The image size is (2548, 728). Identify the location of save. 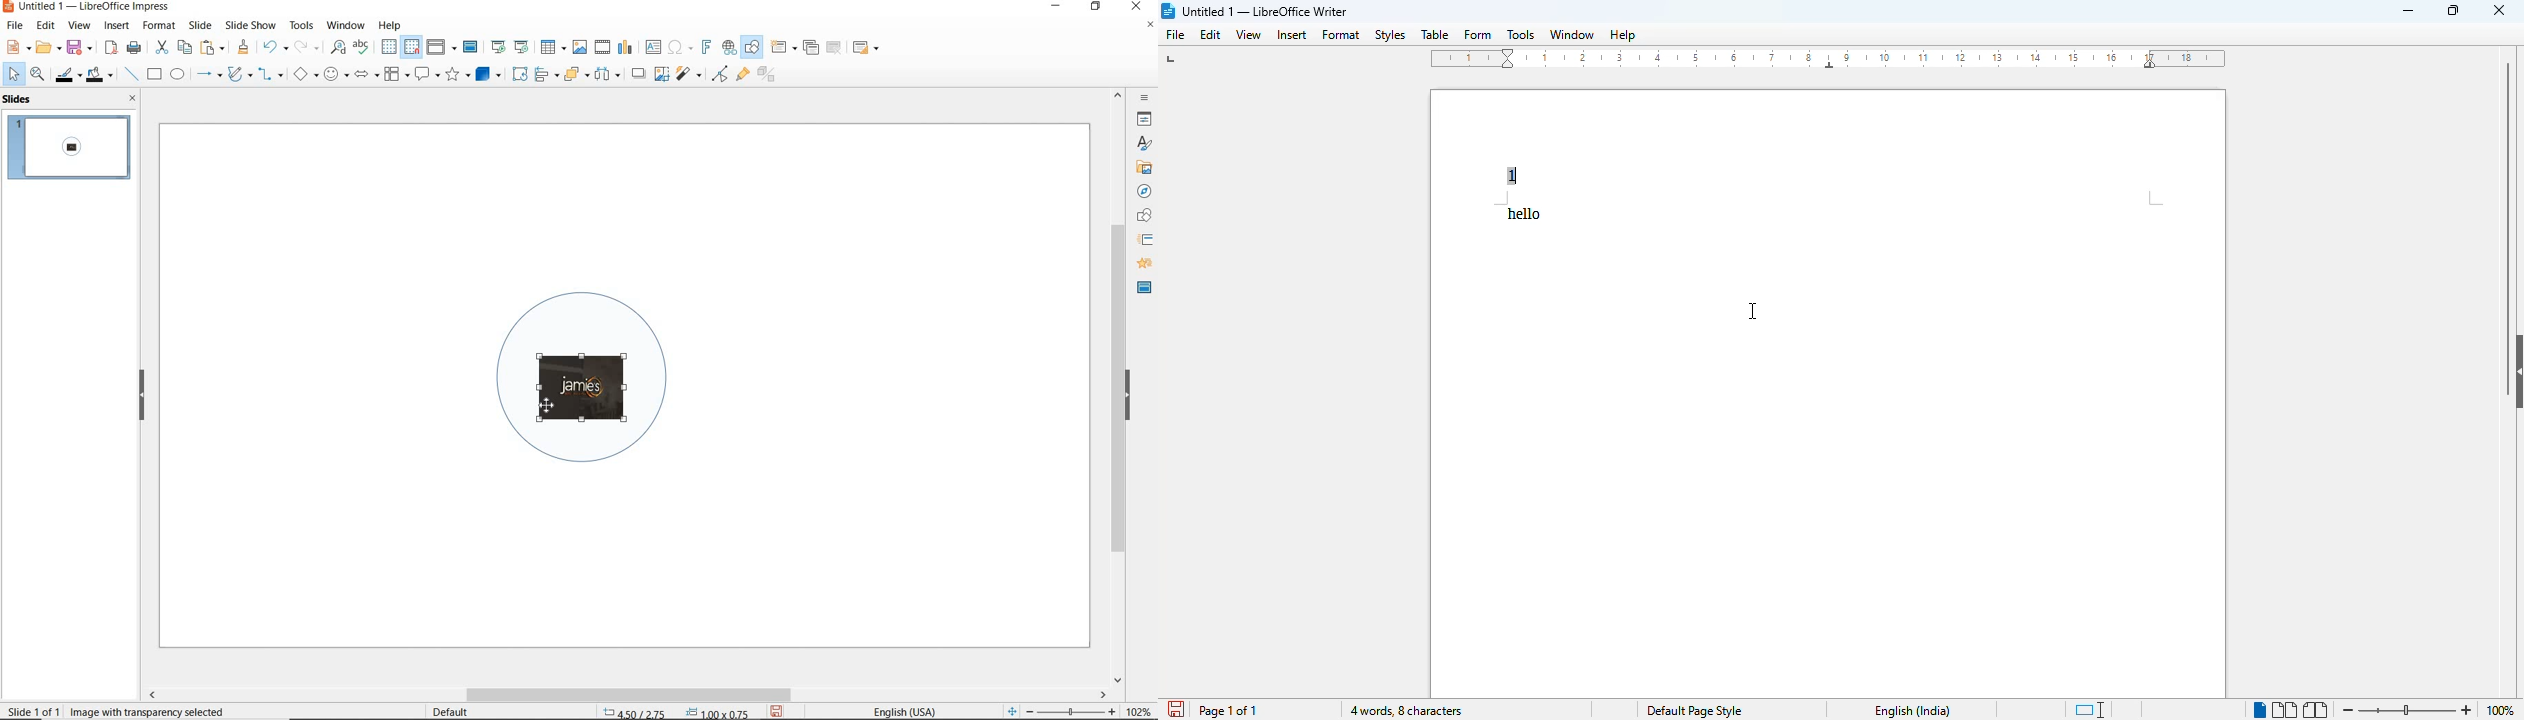
(778, 710).